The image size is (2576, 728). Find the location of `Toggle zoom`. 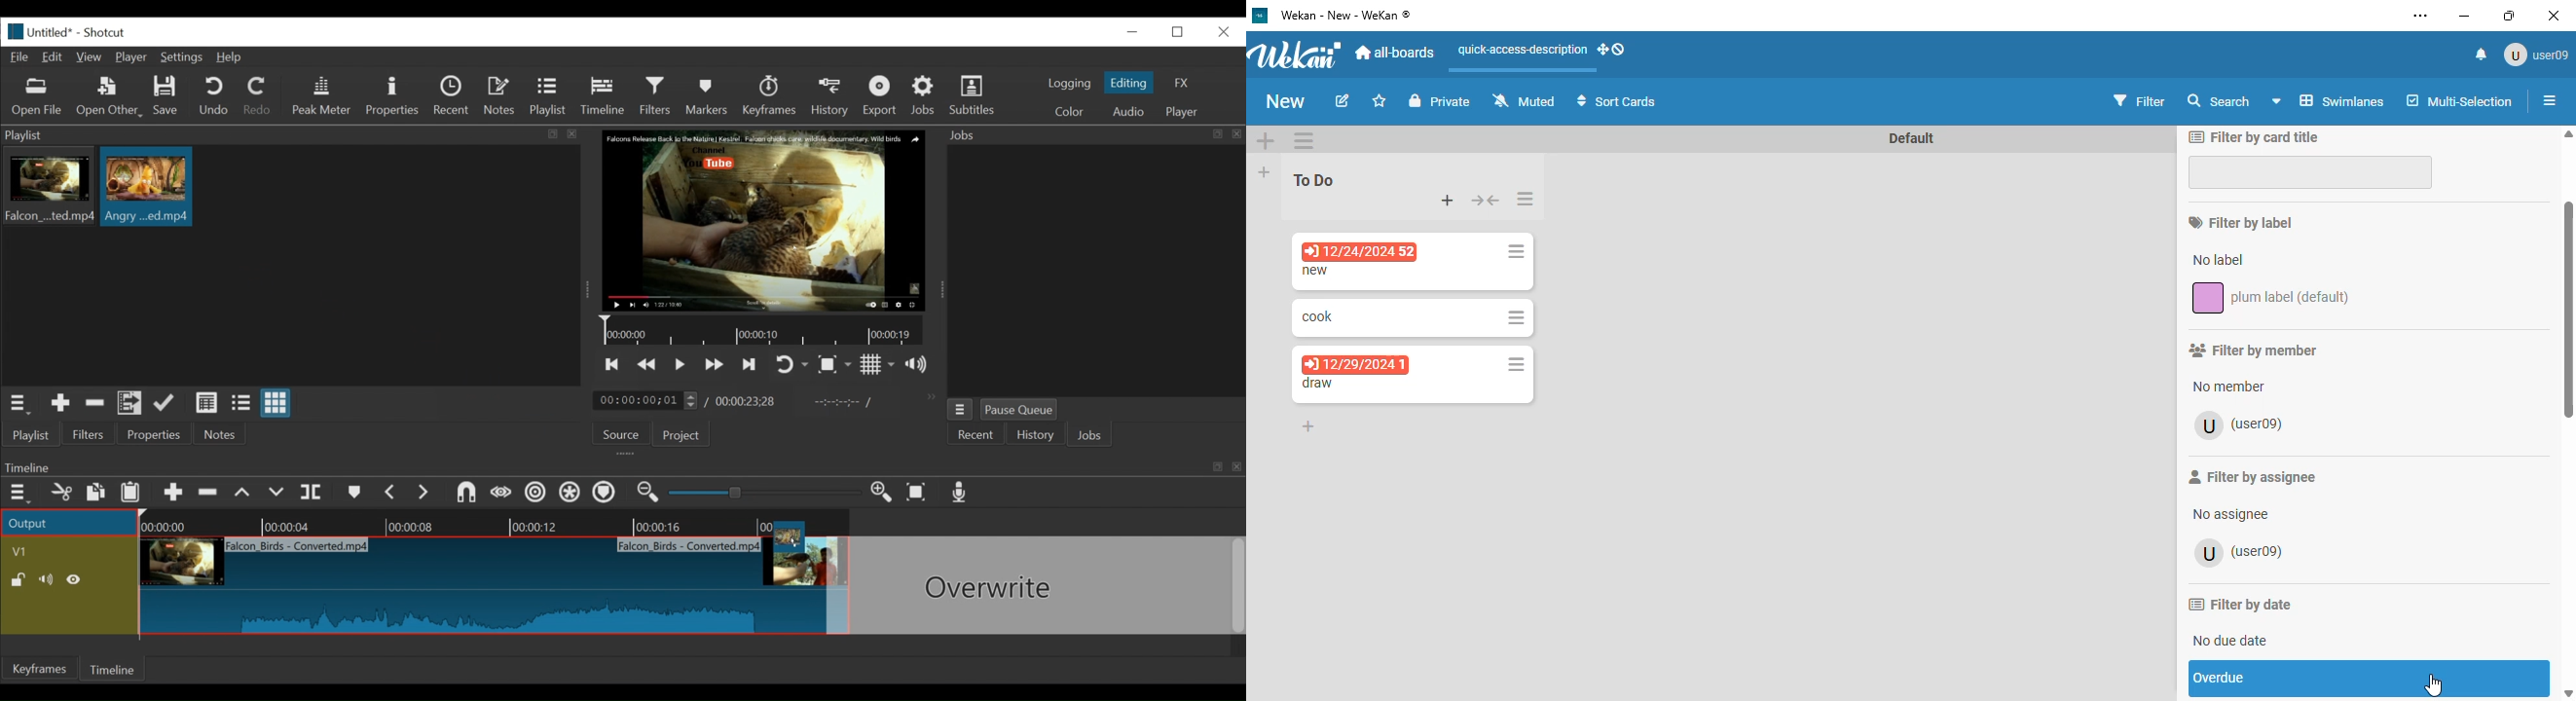

Toggle zoom is located at coordinates (834, 365).